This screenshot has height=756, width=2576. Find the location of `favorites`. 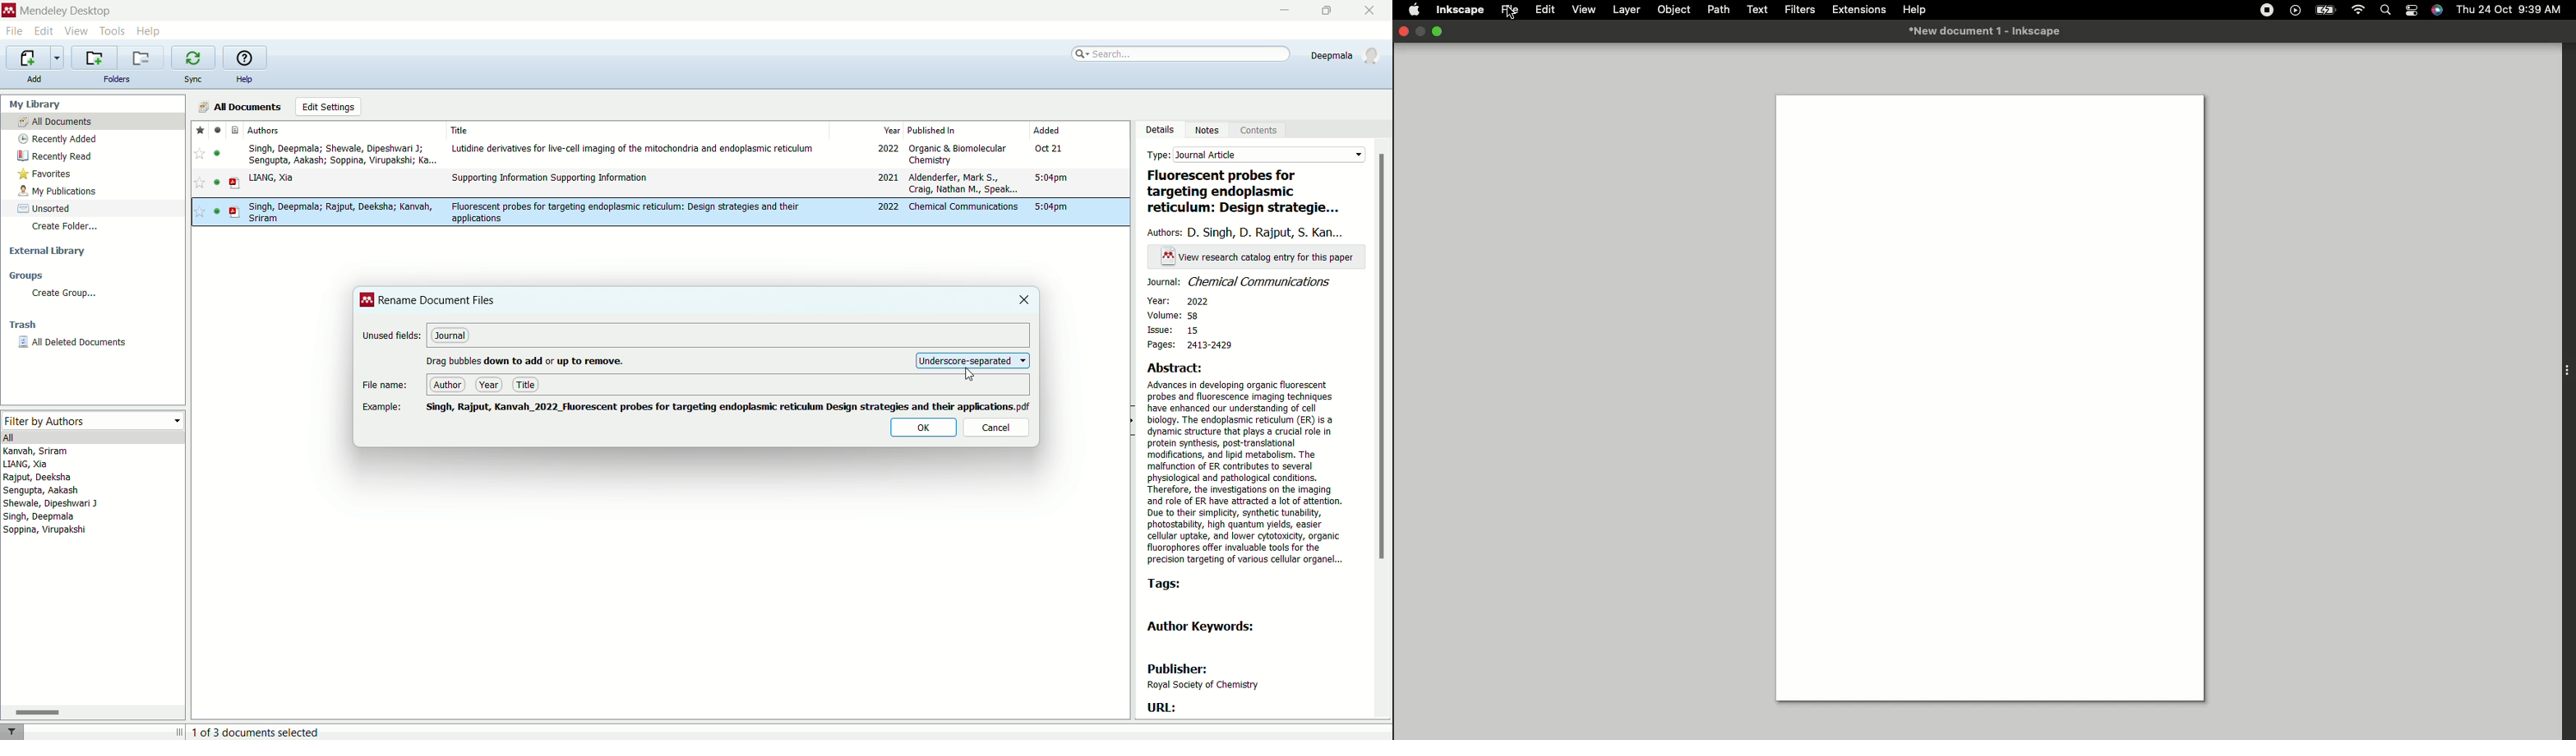

favorites is located at coordinates (48, 175).